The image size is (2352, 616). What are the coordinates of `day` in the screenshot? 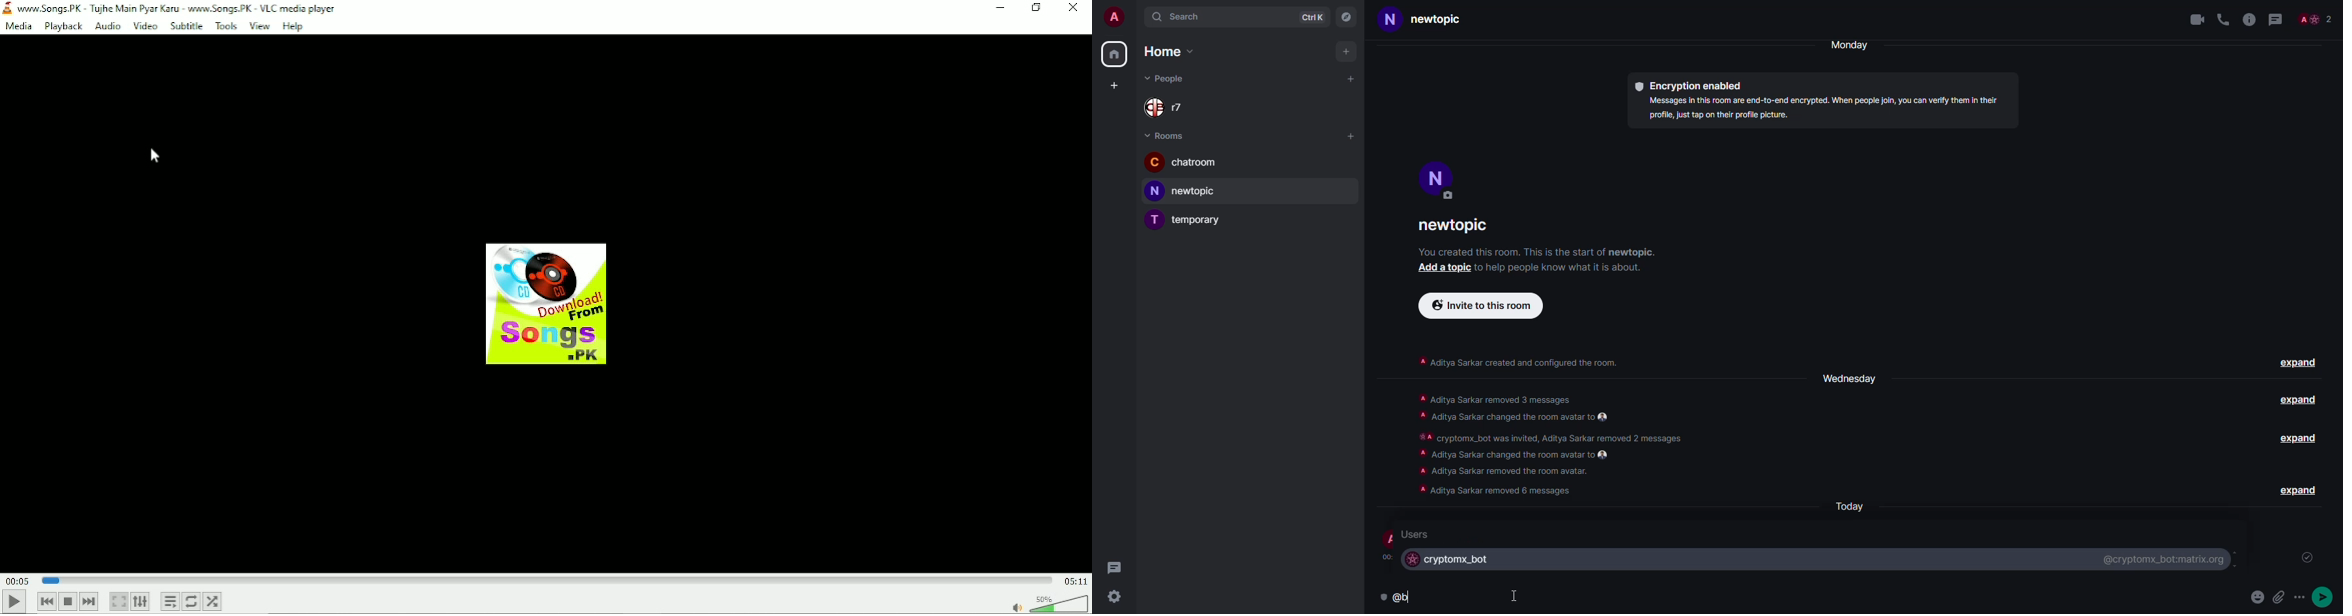 It's located at (1855, 45).